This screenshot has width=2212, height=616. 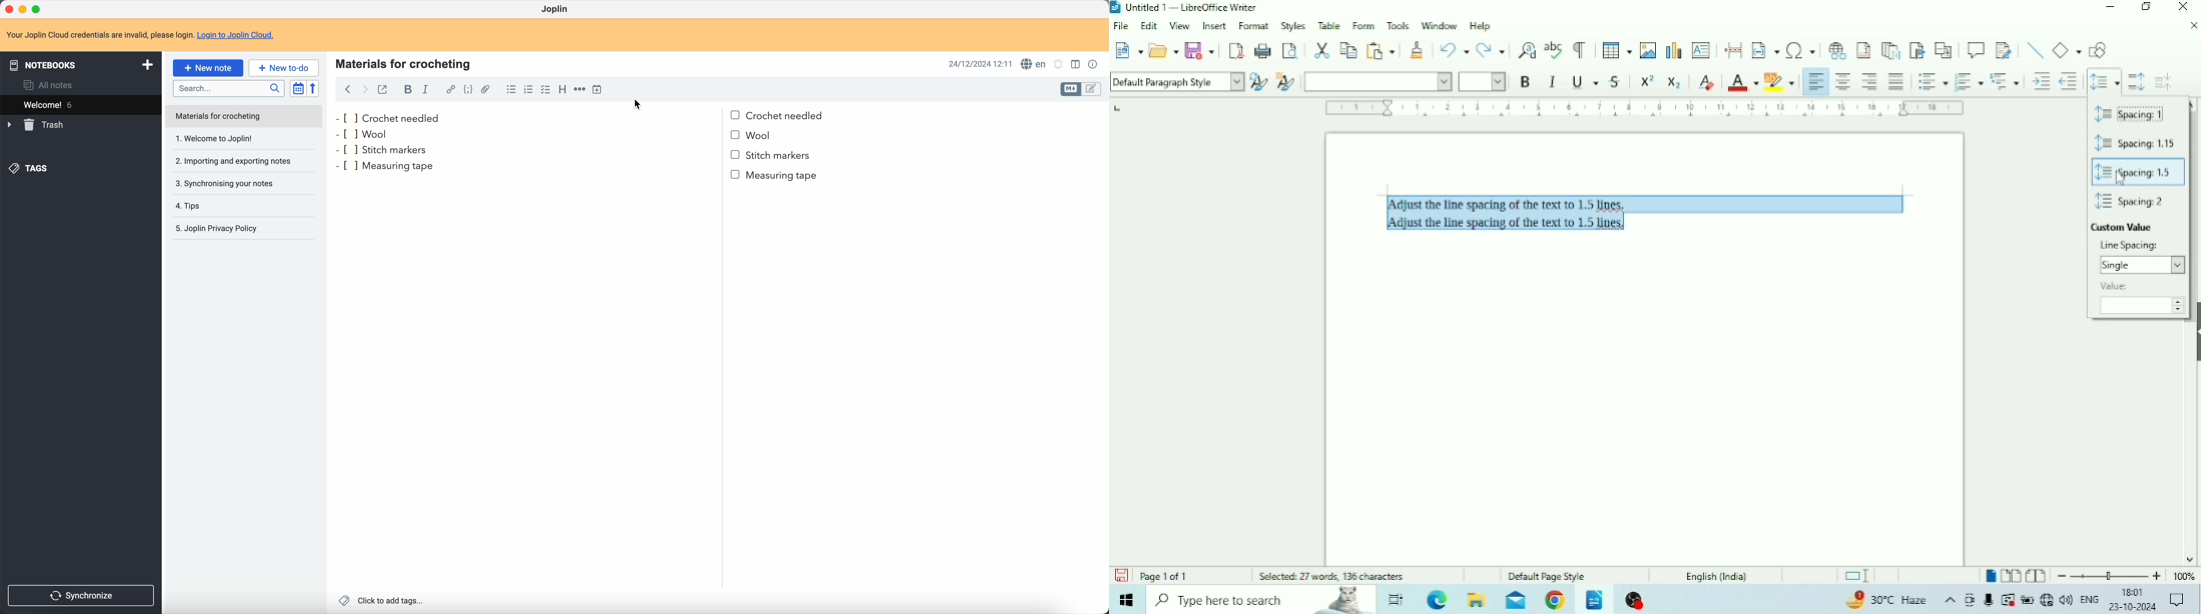 What do you see at coordinates (1743, 82) in the screenshot?
I see `Font Color` at bounding box center [1743, 82].